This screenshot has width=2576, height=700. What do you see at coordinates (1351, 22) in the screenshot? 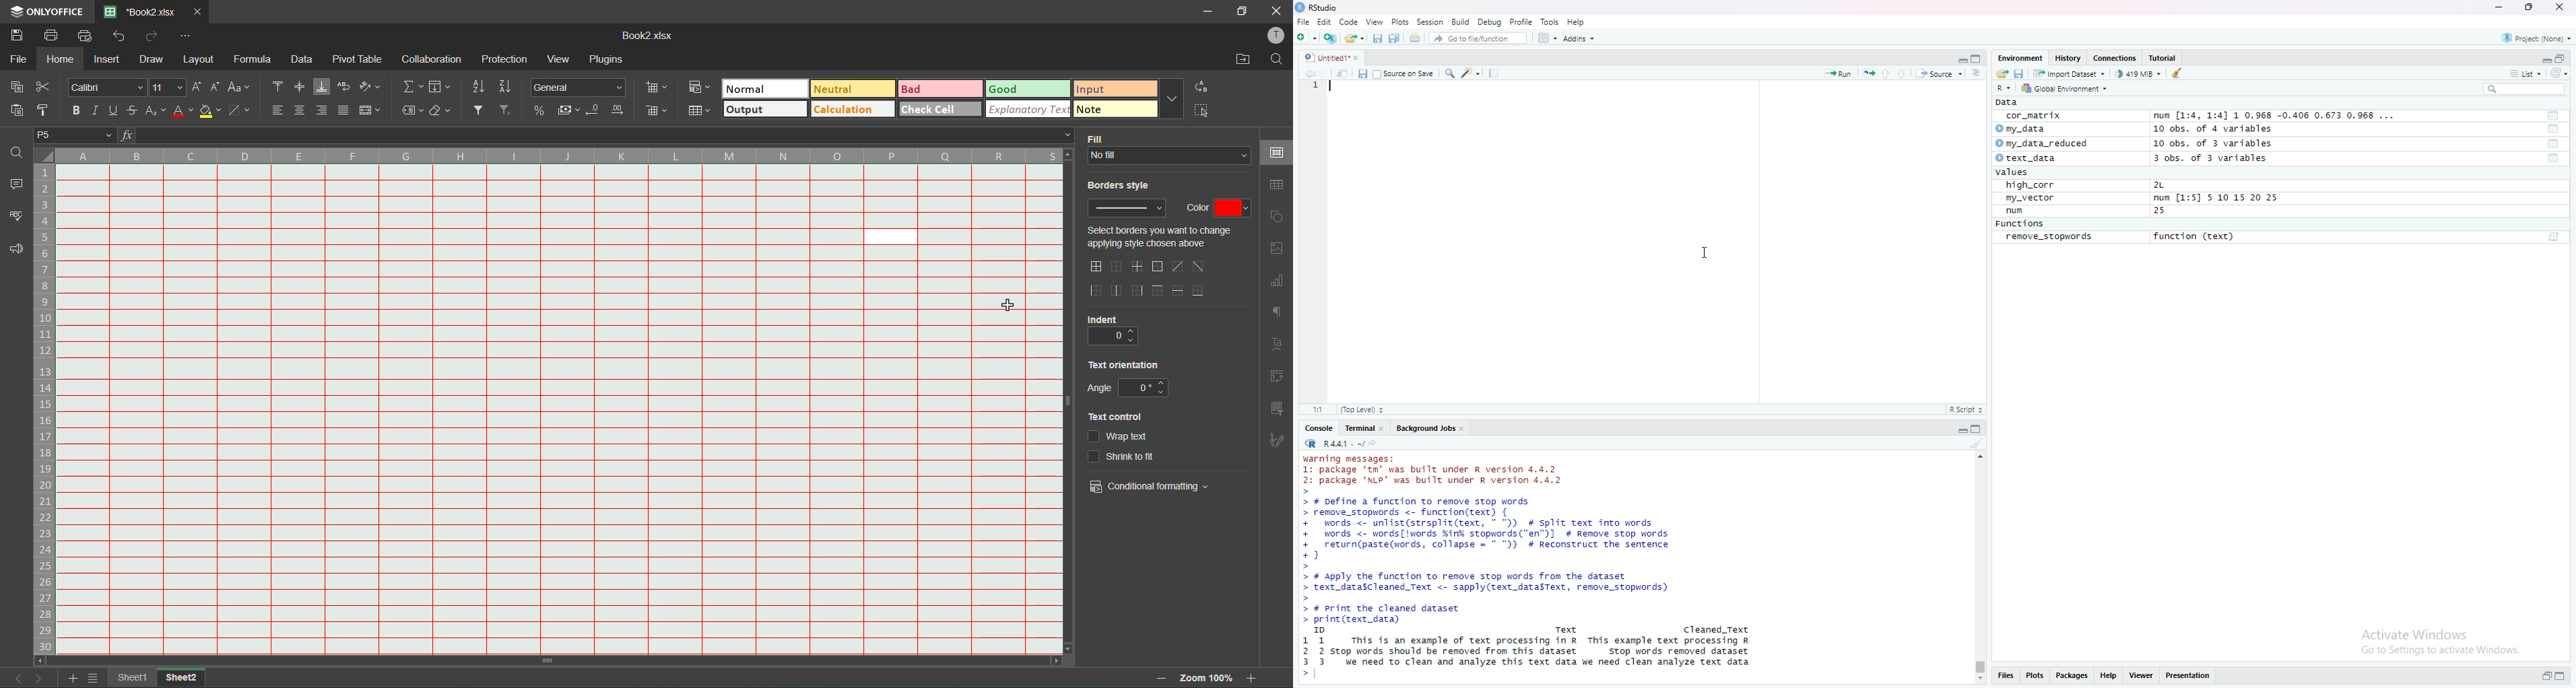
I see `Code` at bounding box center [1351, 22].